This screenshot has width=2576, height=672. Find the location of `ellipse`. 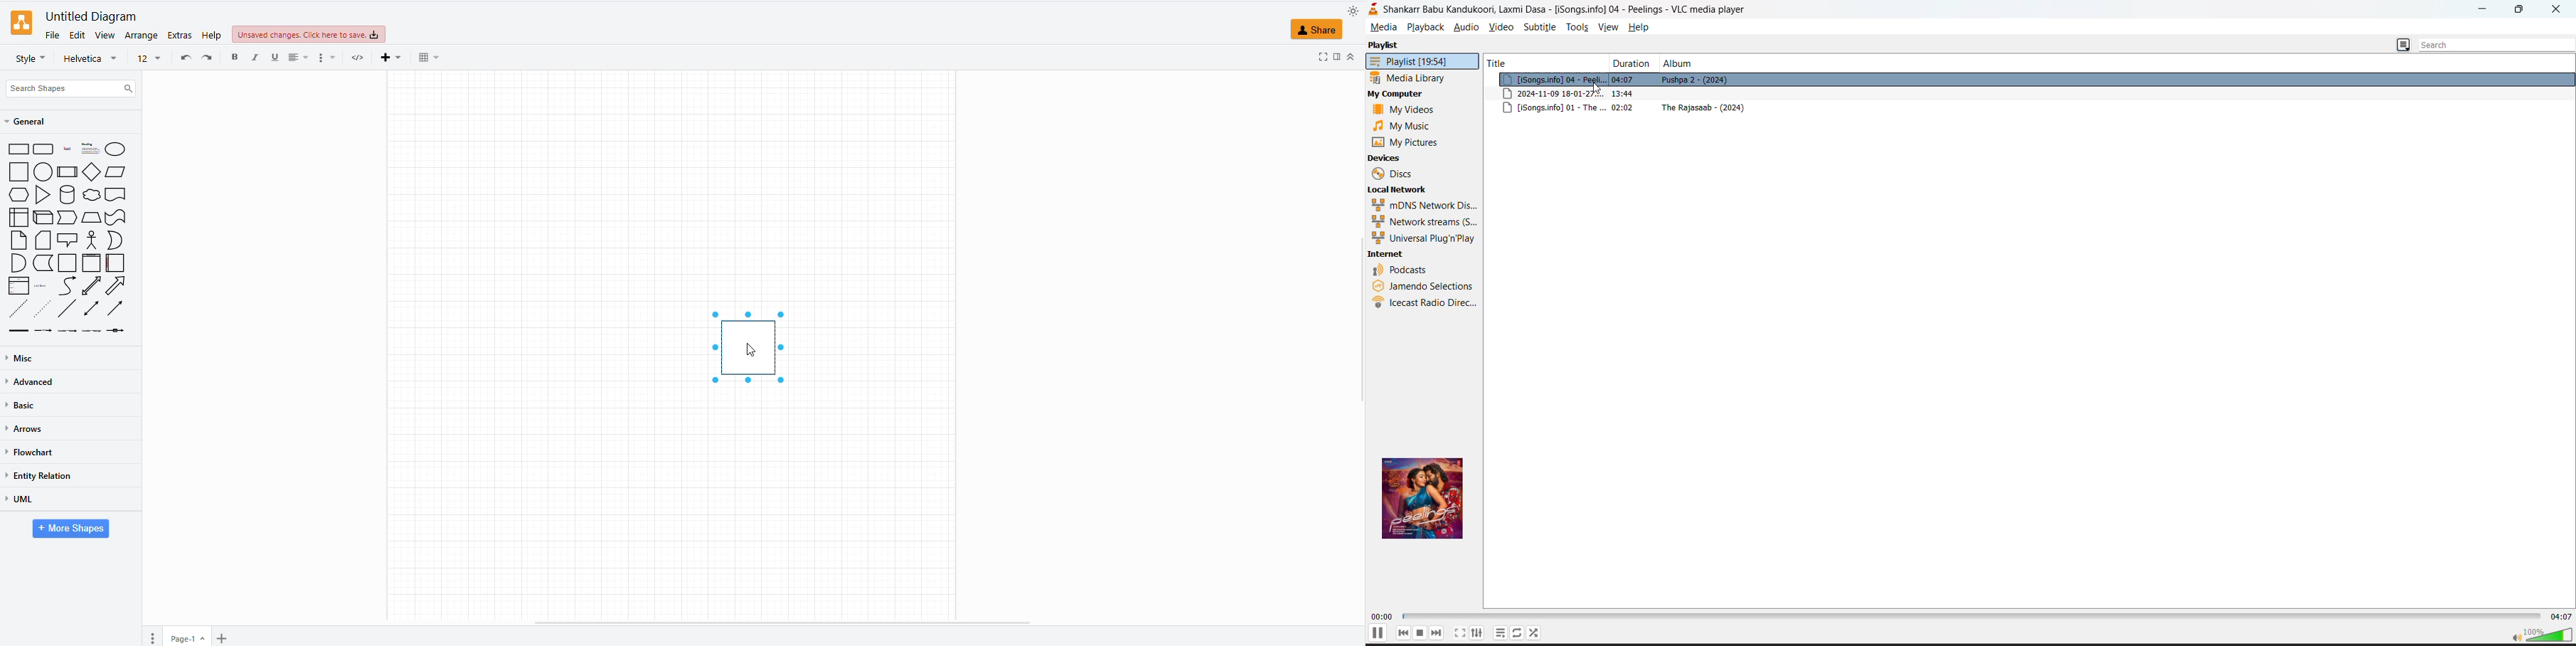

ellipse is located at coordinates (115, 149).